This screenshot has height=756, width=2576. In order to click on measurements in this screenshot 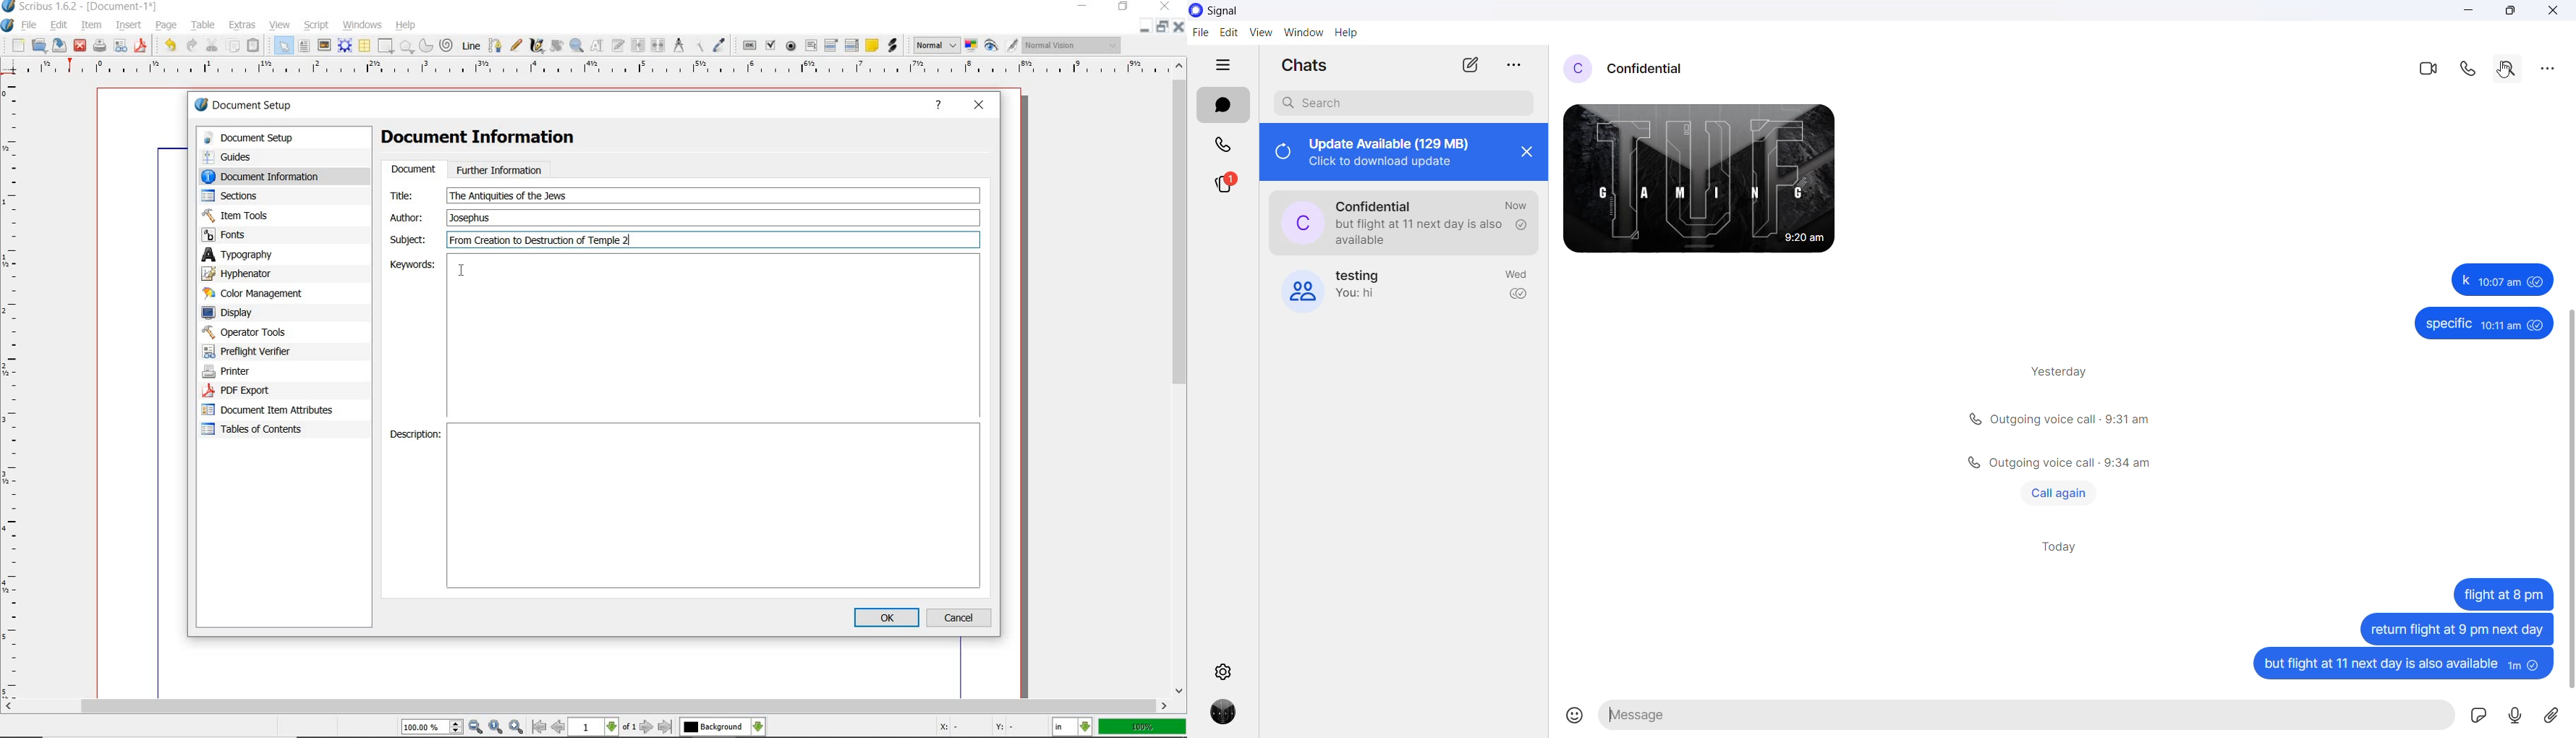, I will do `click(678, 45)`.